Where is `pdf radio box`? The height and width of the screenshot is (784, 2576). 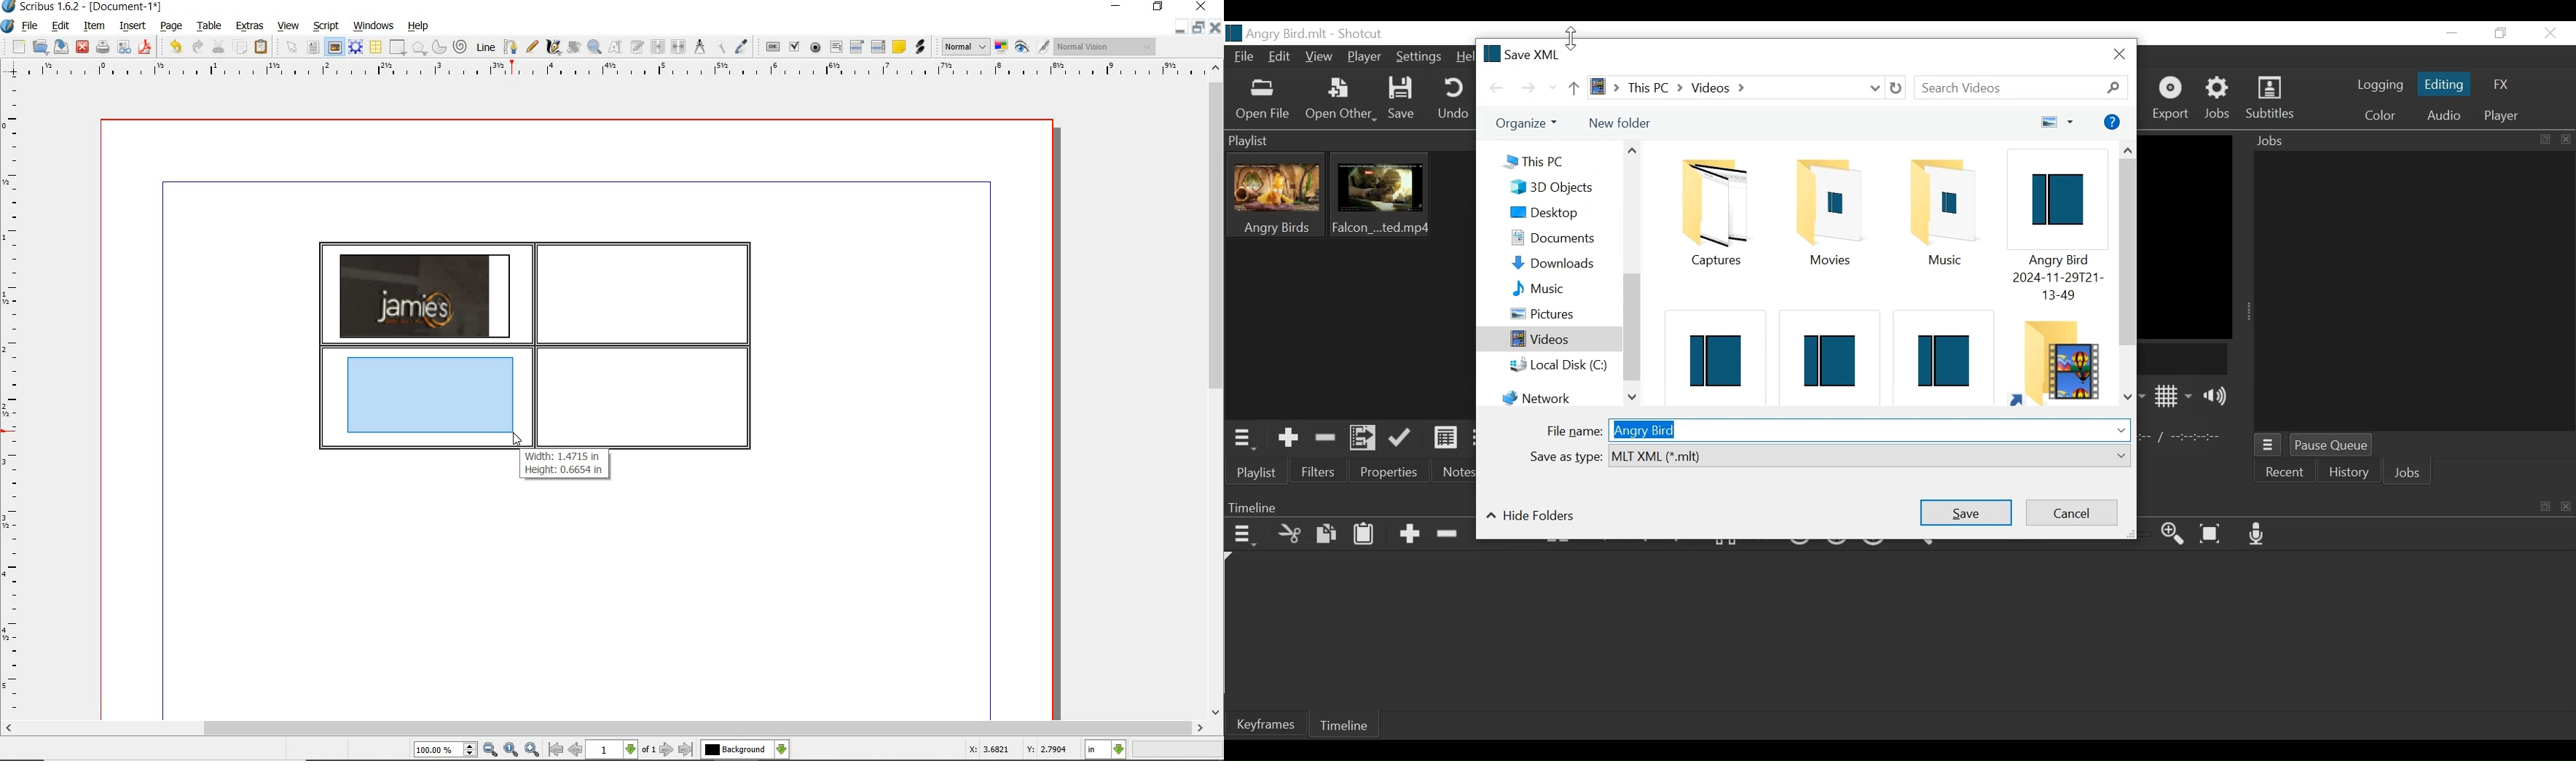
pdf radio box is located at coordinates (816, 48).